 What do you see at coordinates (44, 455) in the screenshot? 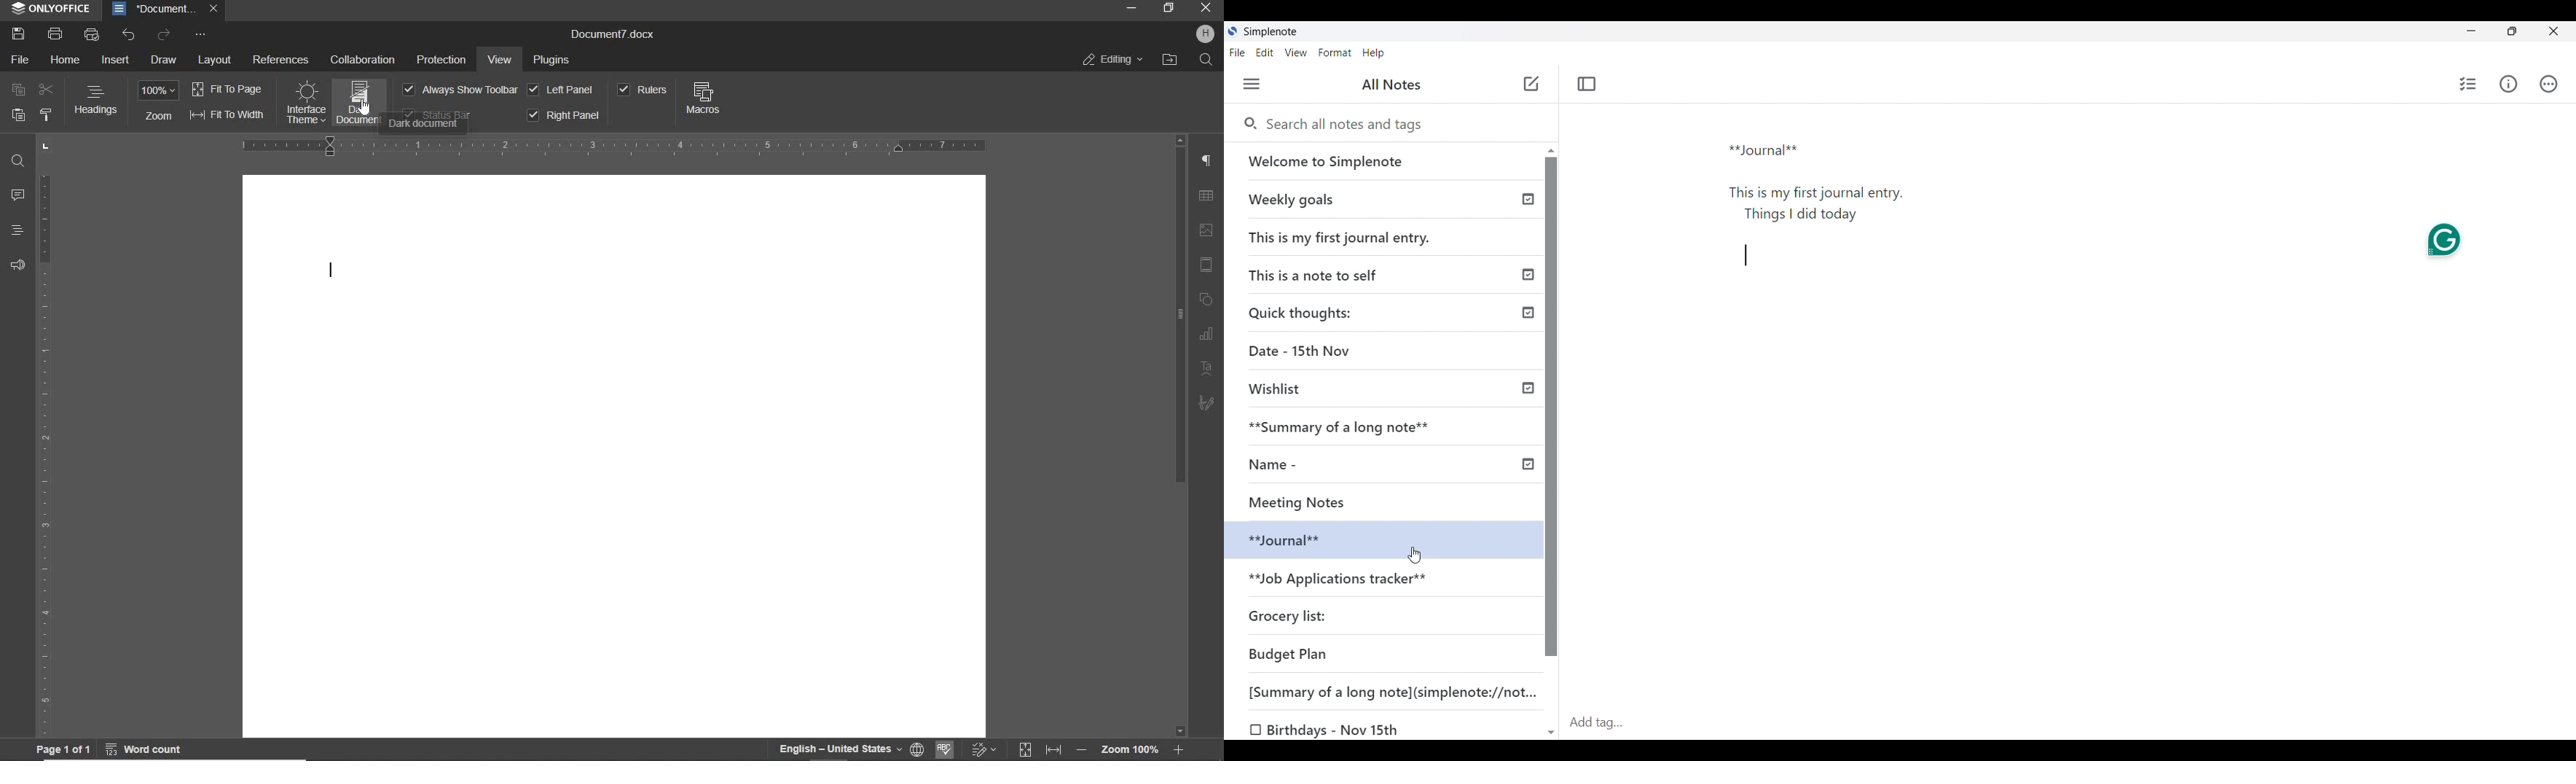
I see `RULER` at bounding box center [44, 455].